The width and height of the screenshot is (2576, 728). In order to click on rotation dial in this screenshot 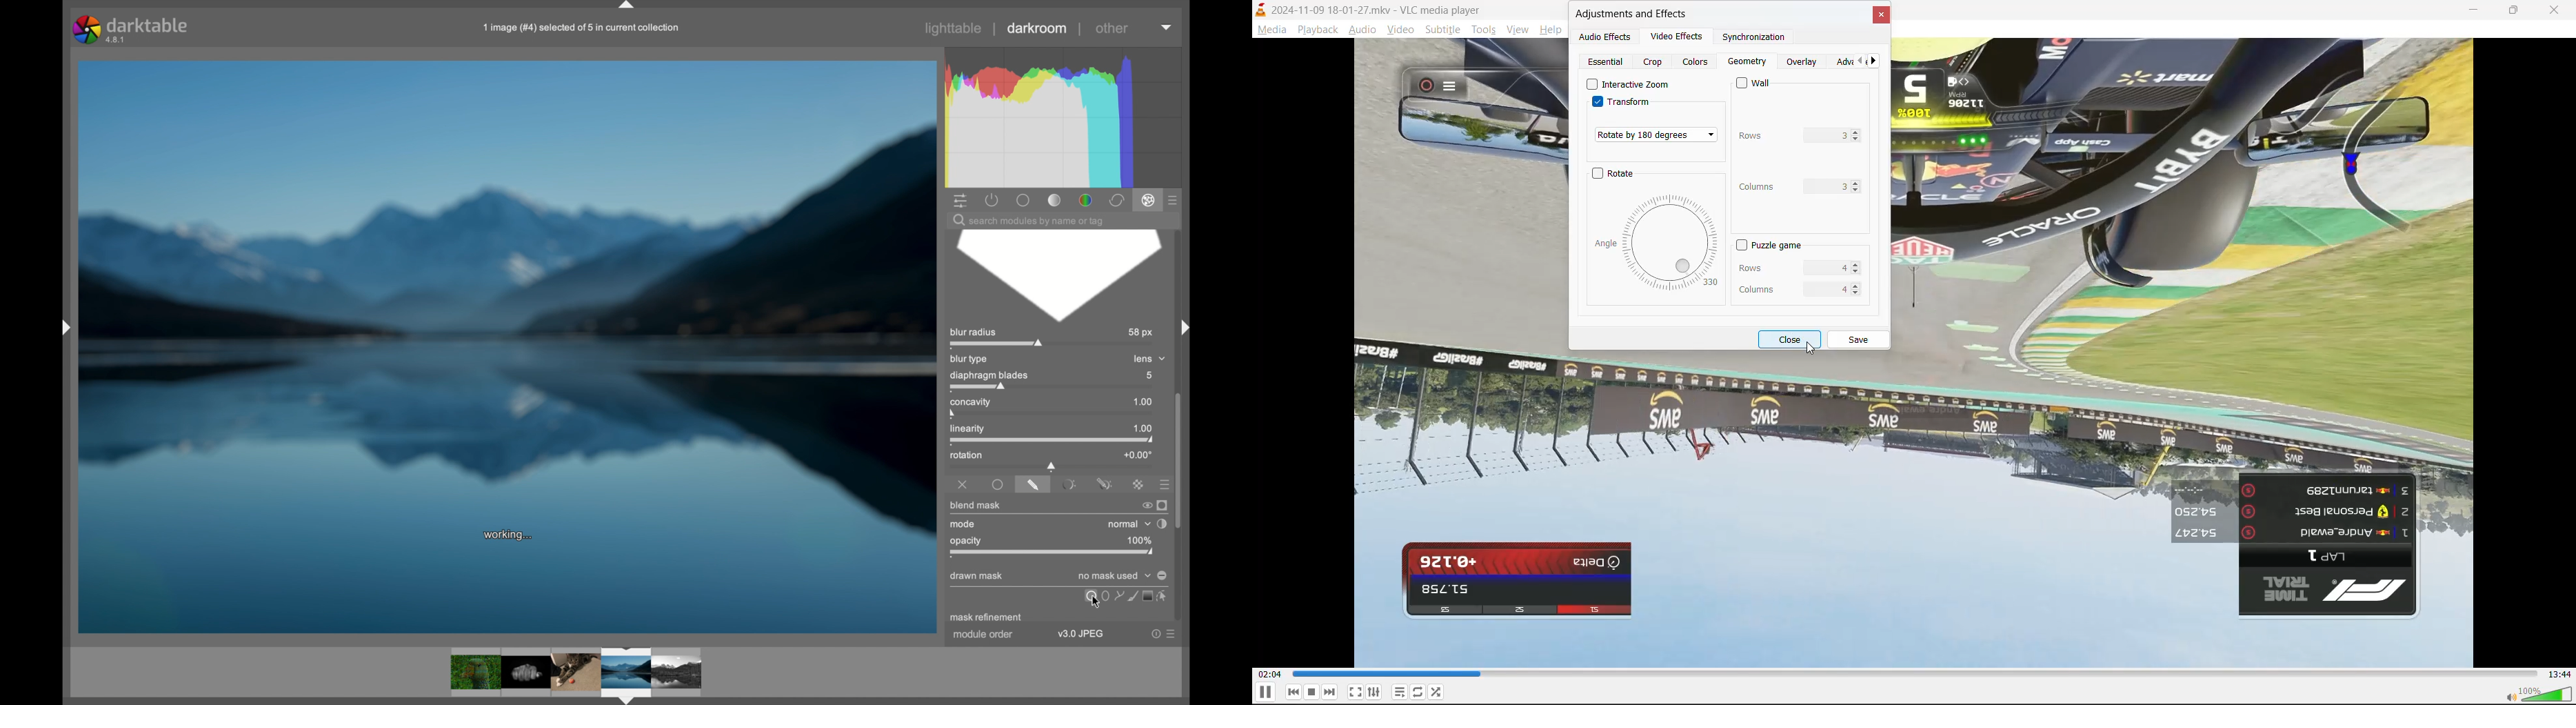, I will do `click(1658, 242)`.